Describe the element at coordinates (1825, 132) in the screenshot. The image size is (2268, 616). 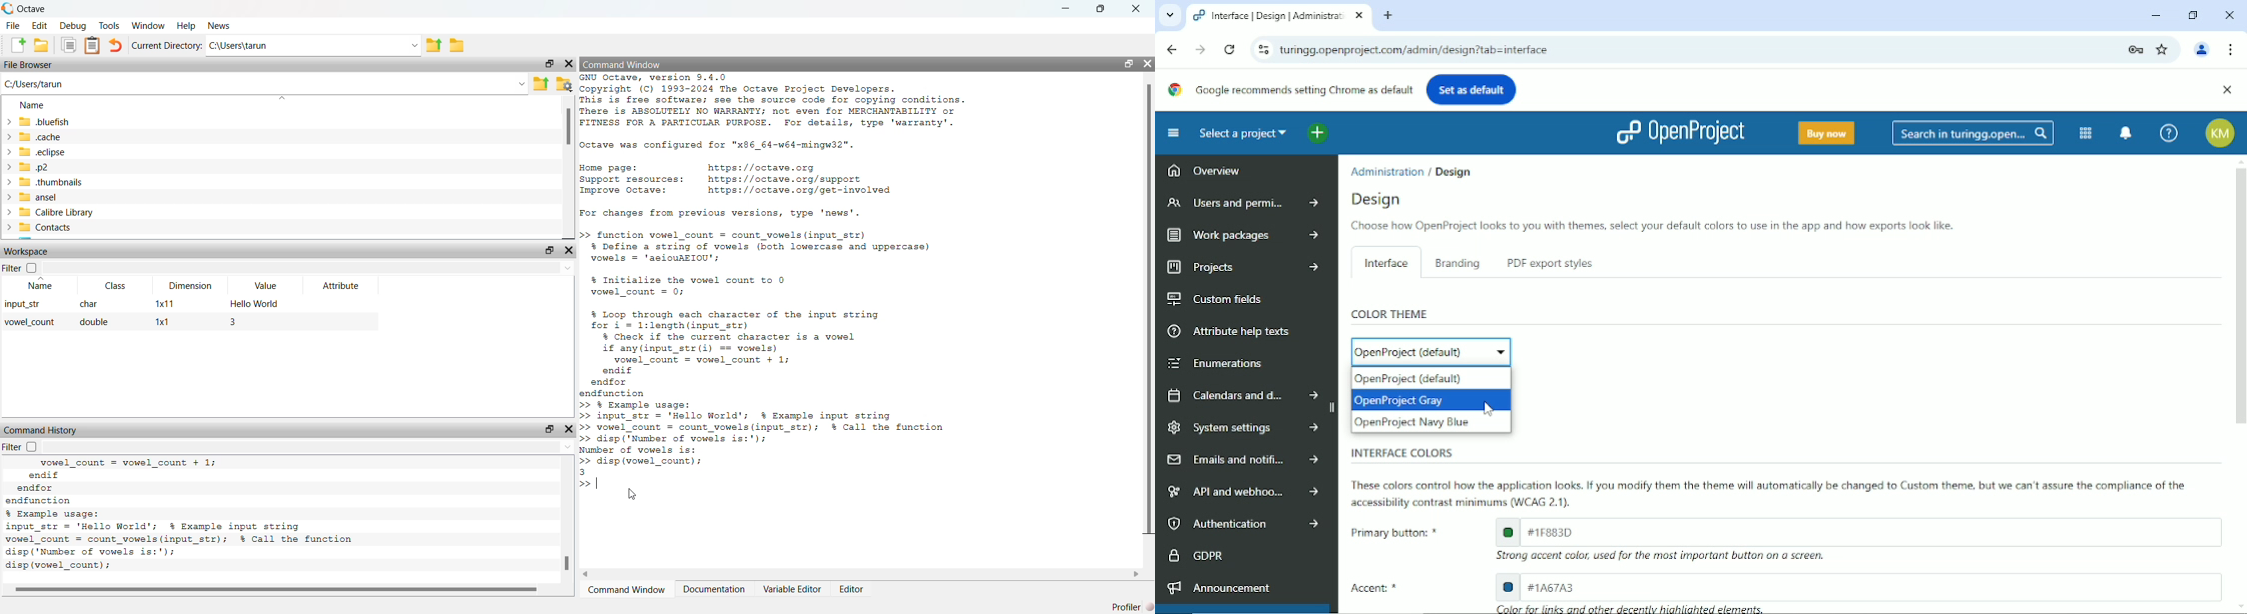
I see `Buy now` at that location.